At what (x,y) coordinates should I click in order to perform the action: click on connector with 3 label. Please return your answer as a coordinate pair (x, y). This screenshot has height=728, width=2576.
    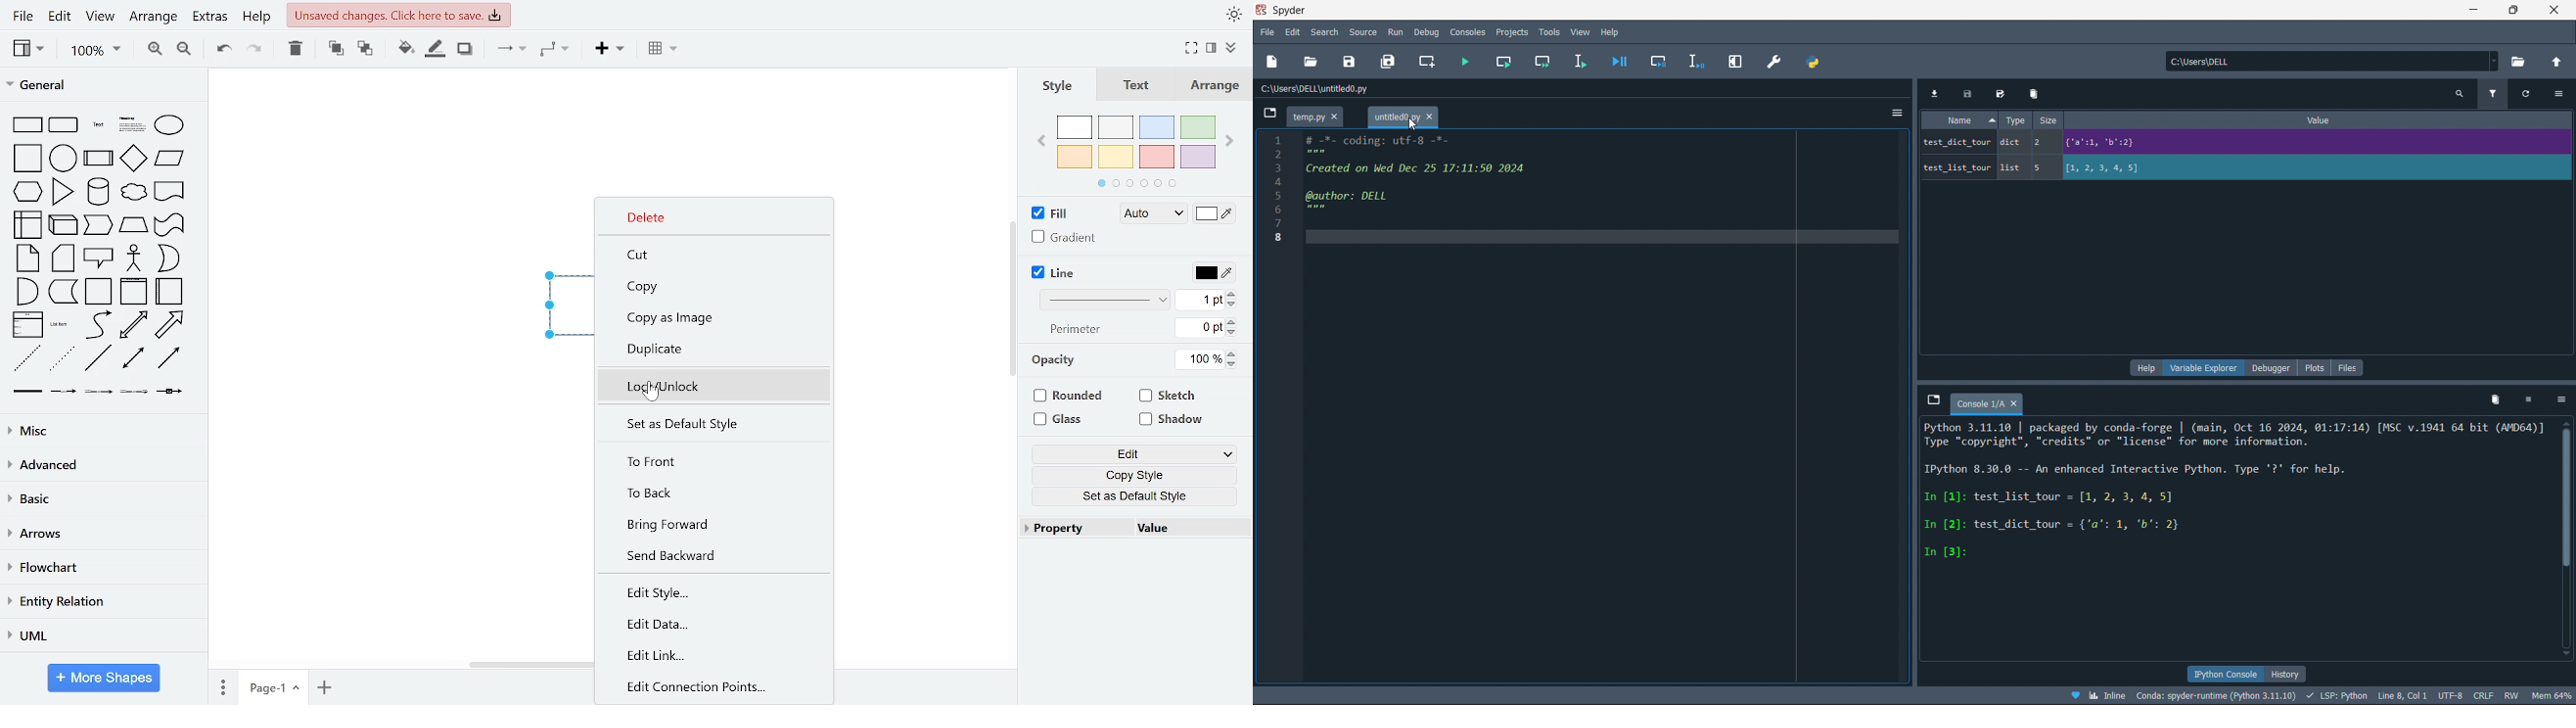
    Looking at the image, I should click on (134, 392).